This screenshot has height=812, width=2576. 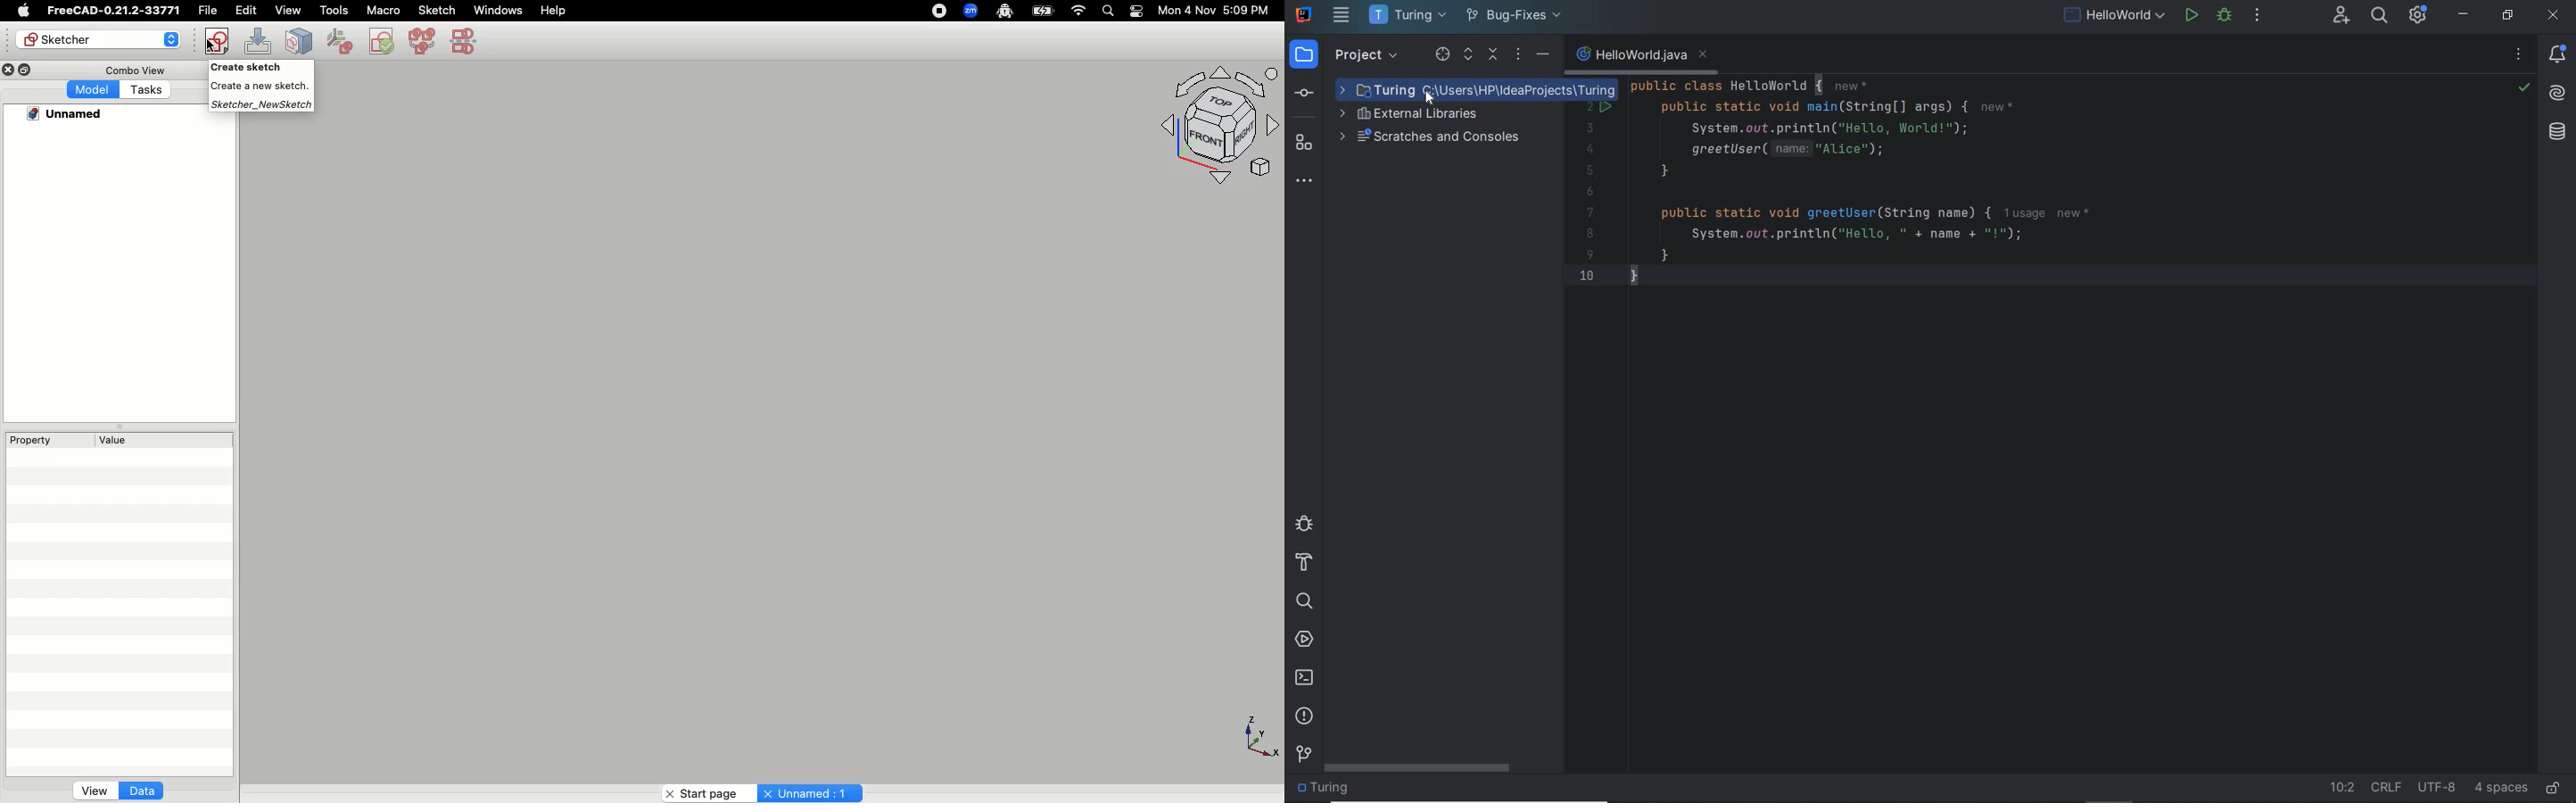 I want to click on File, so click(x=206, y=9).